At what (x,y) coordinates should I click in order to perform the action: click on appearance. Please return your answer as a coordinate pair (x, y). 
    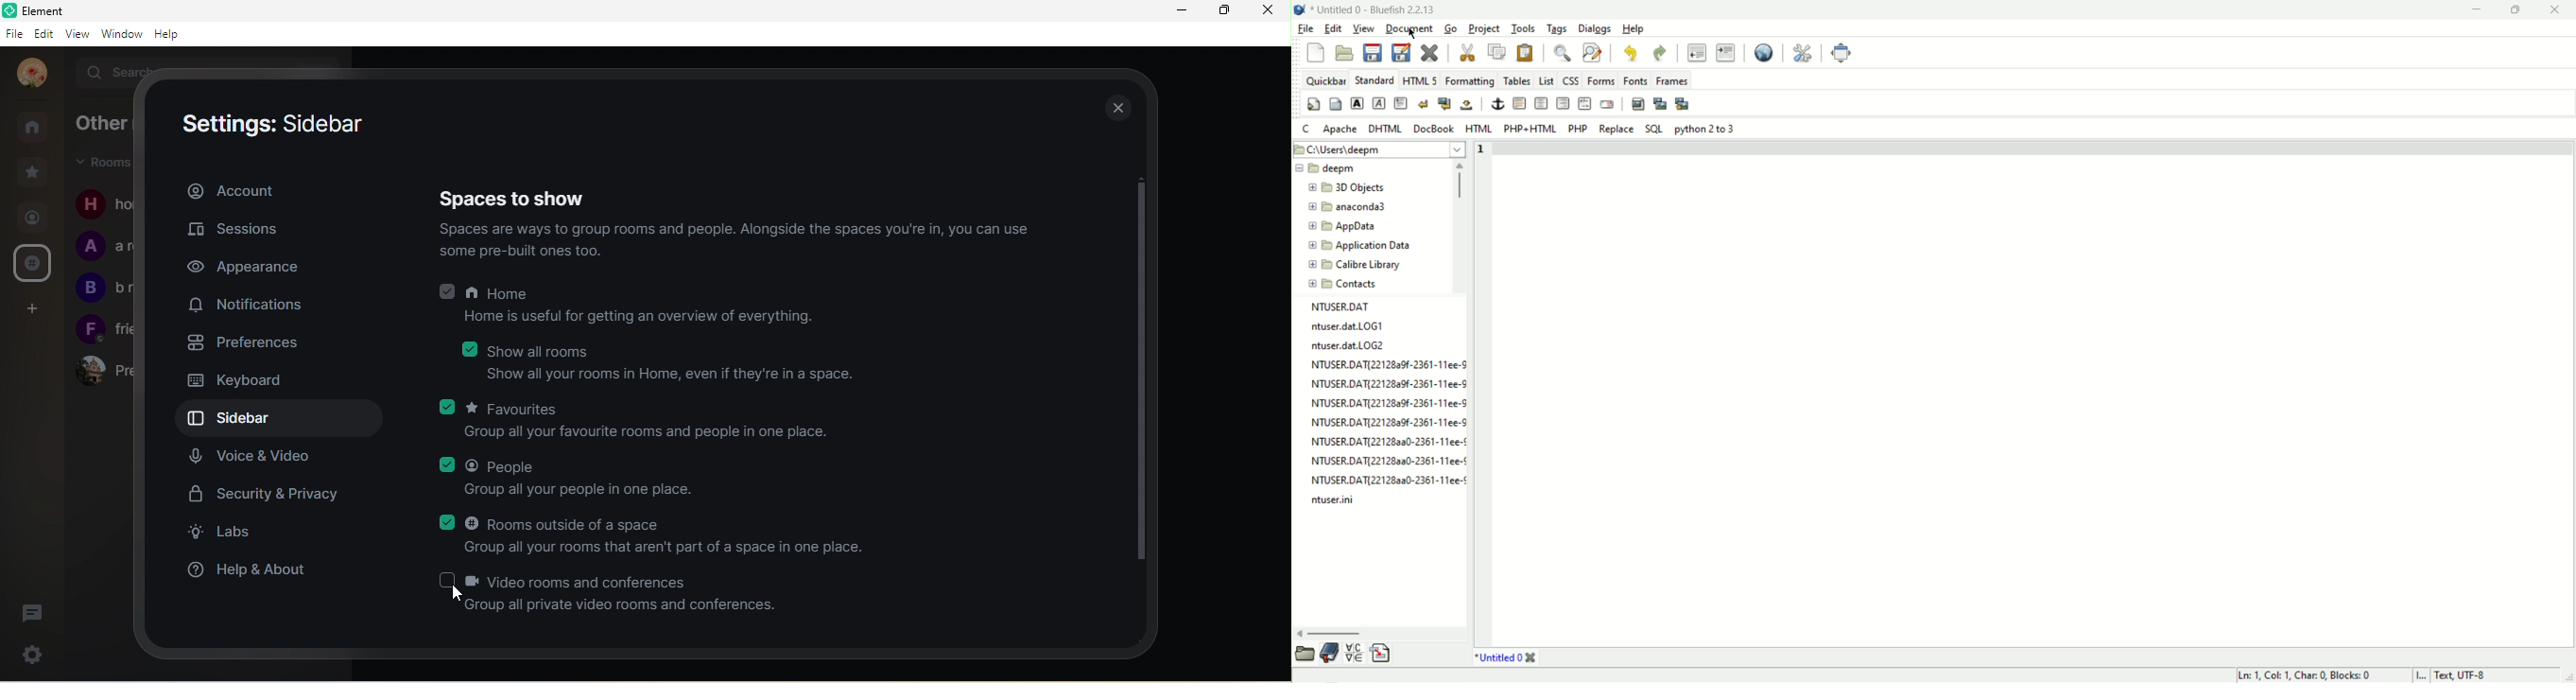
    Looking at the image, I should click on (252, 266).